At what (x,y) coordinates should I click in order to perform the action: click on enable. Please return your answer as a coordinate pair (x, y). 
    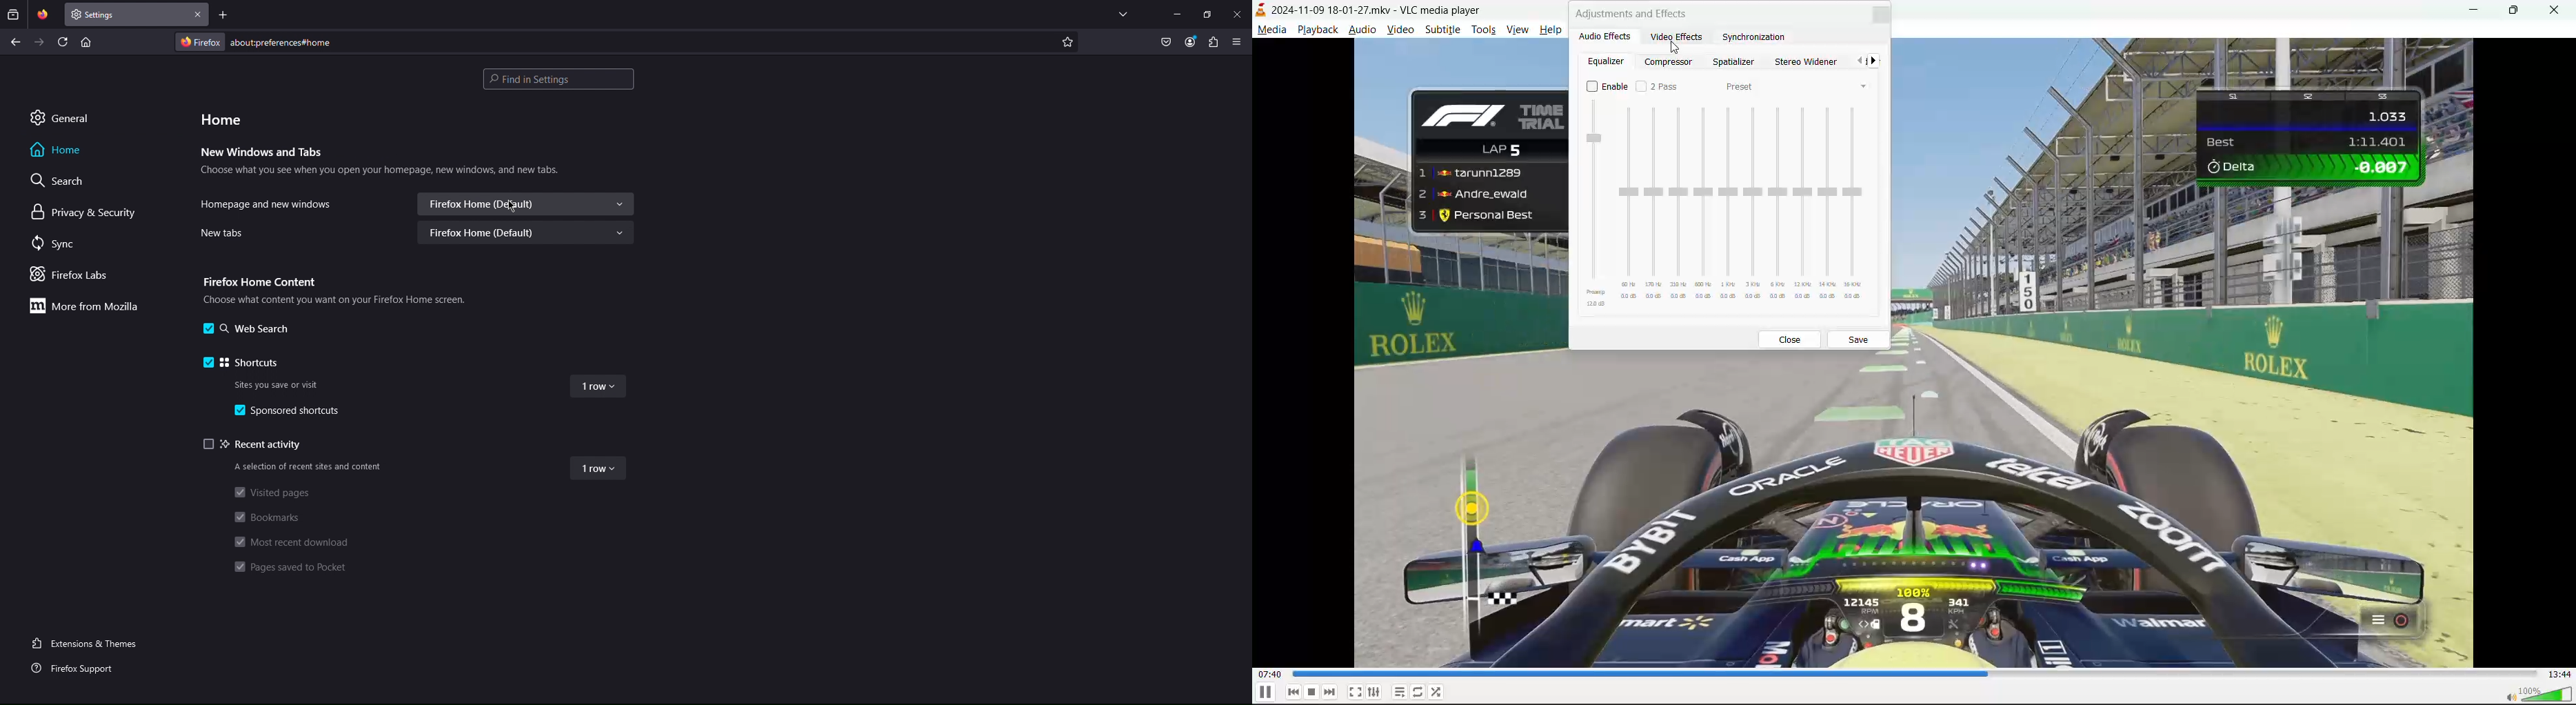
    Looking at the image, I should click on (1607, 86).